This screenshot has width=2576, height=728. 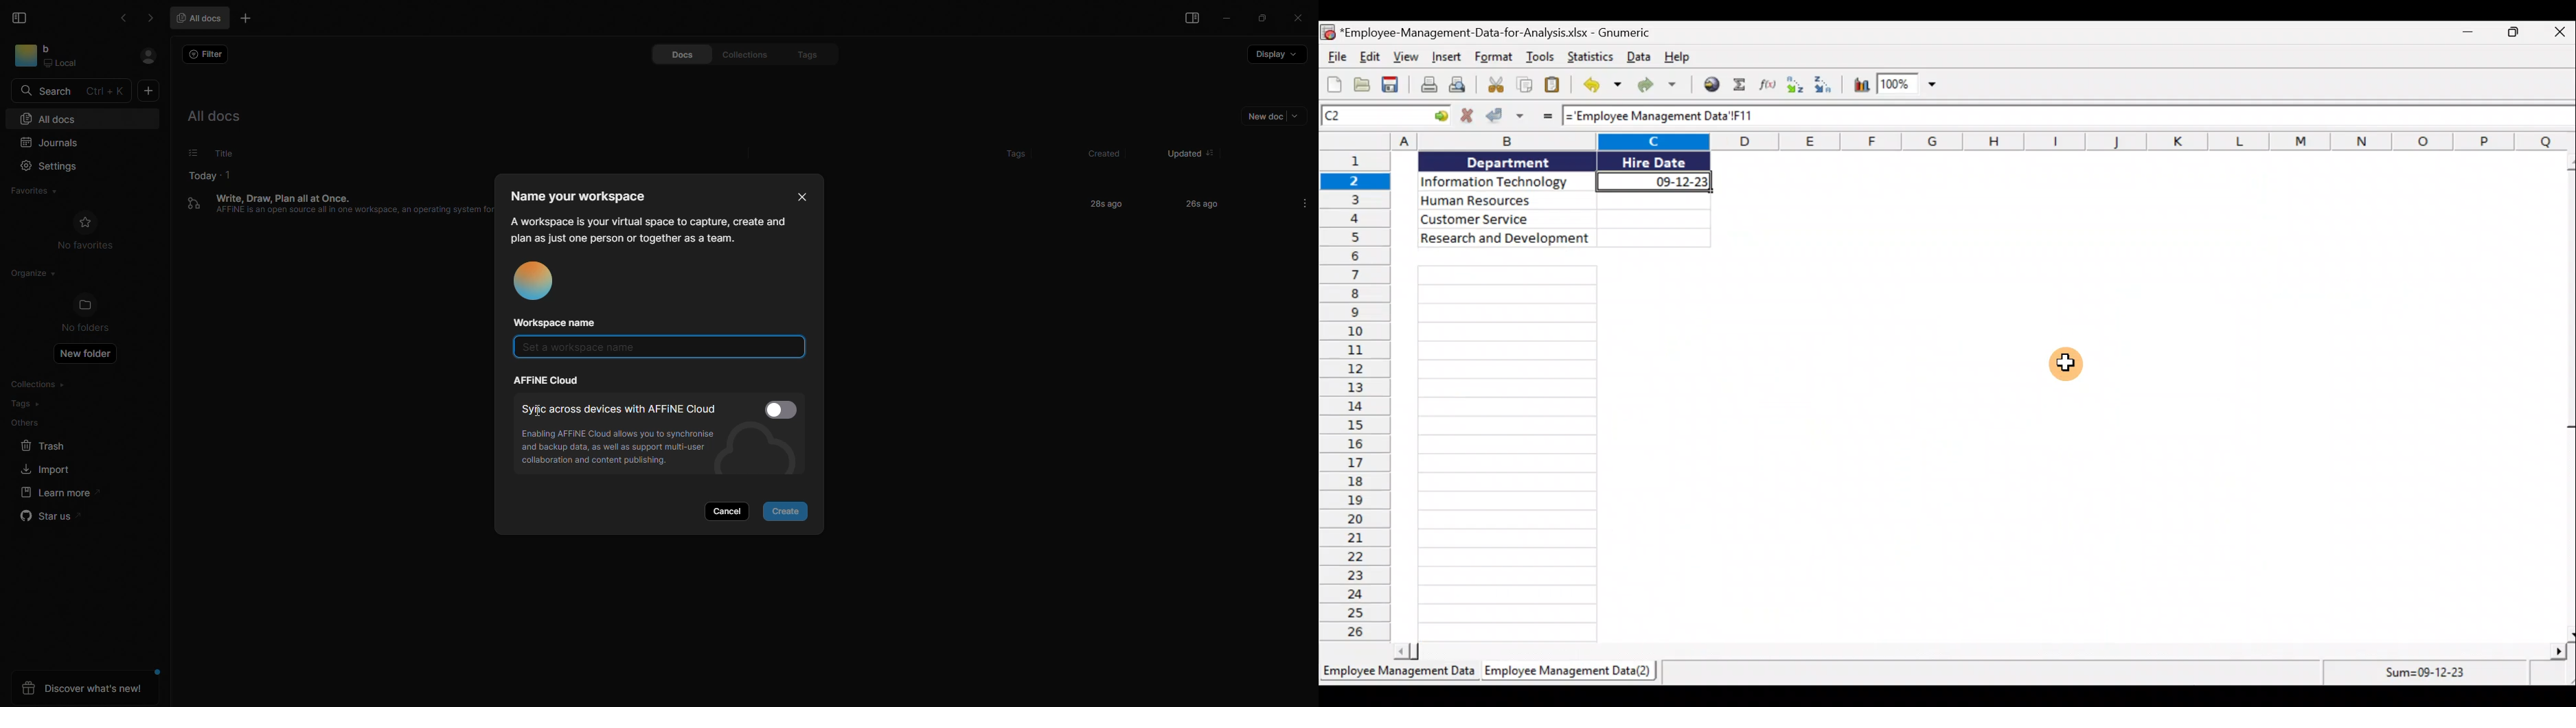 What do you see at coordinates (1334, 56) in the screenshot?
I see `File` at bounding box center [1334, 56].